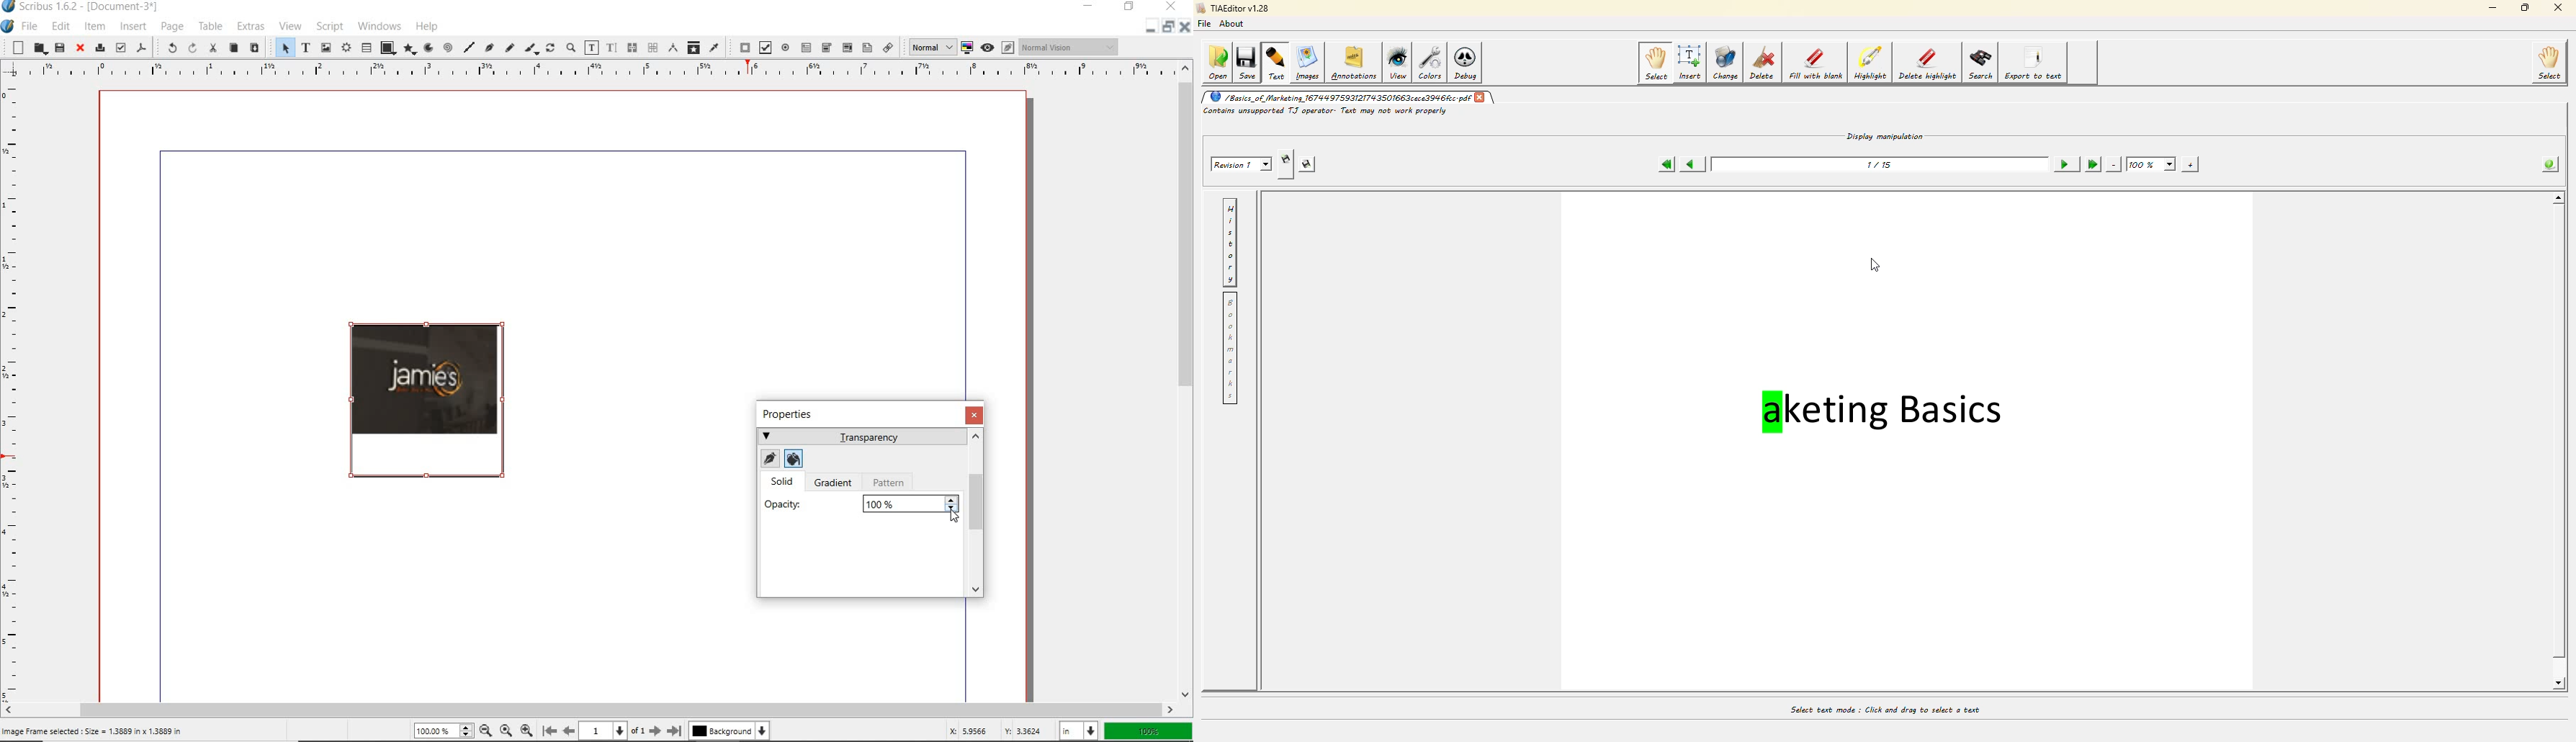  Describe the element at coordinates (305, 47) in the screenshot. I see `text frame` at that location.